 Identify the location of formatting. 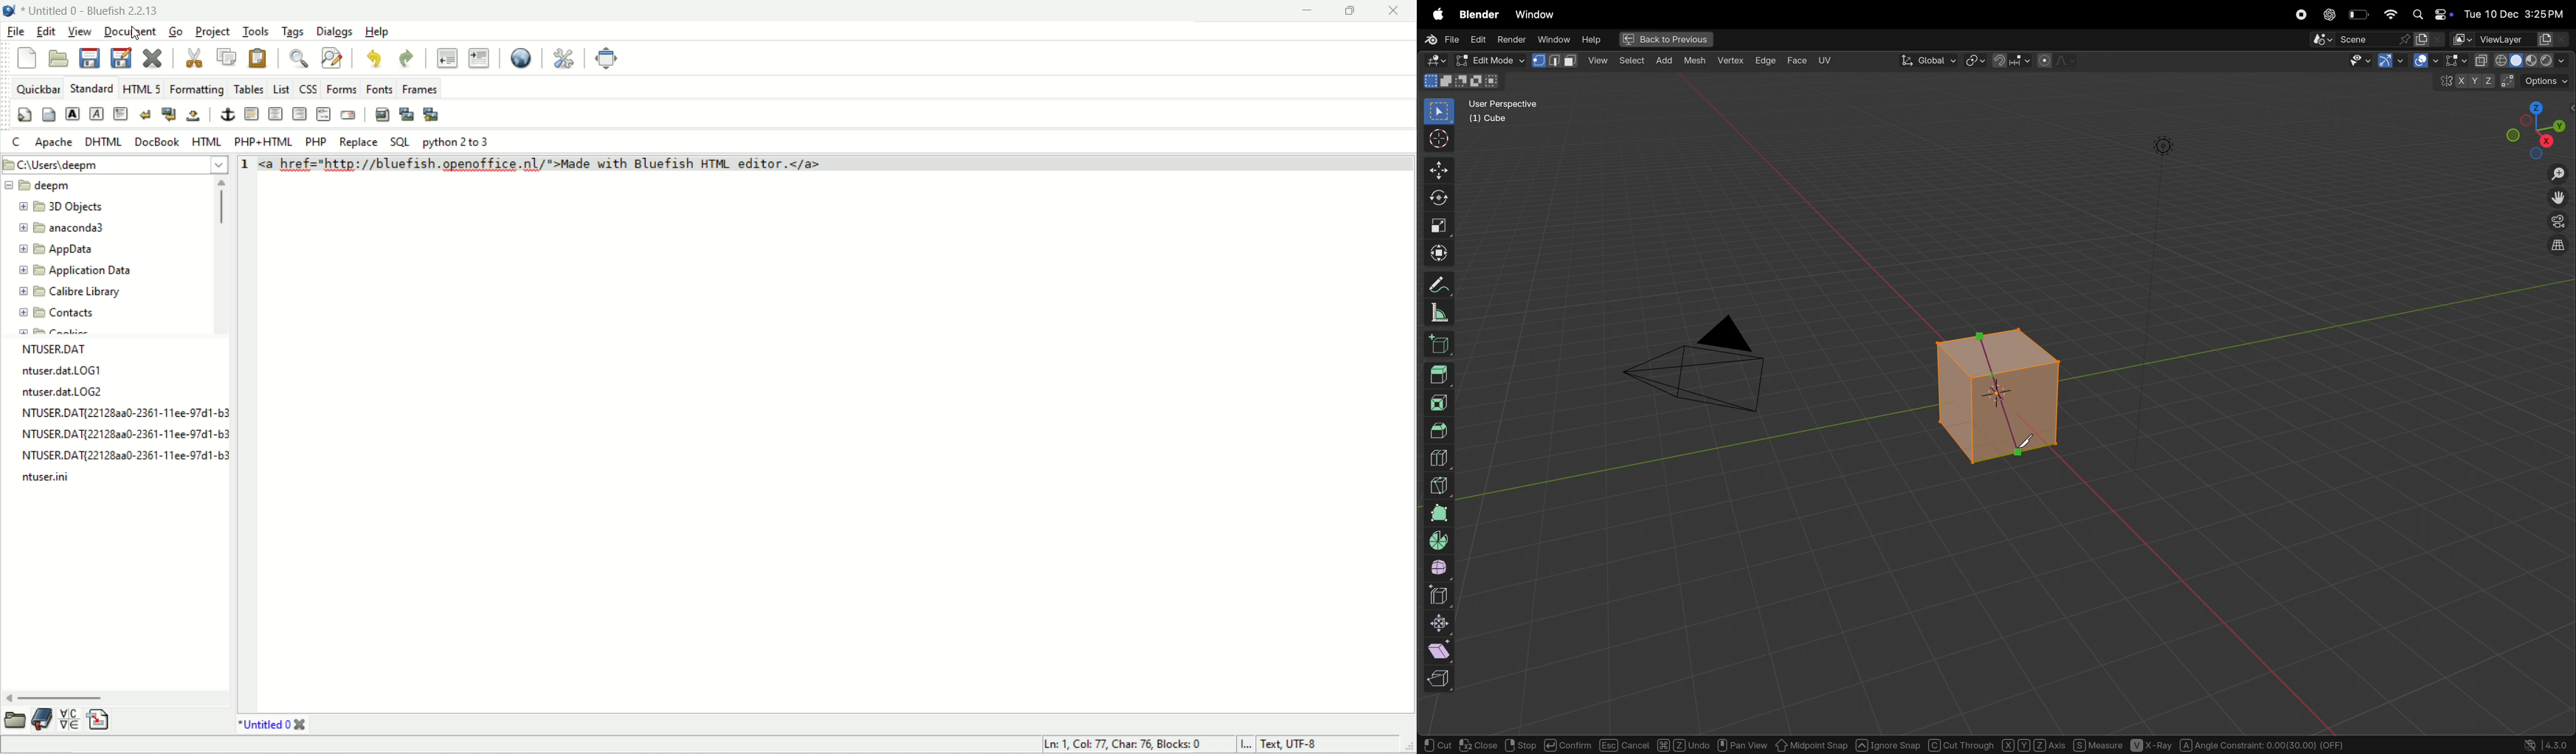
(196, 89).